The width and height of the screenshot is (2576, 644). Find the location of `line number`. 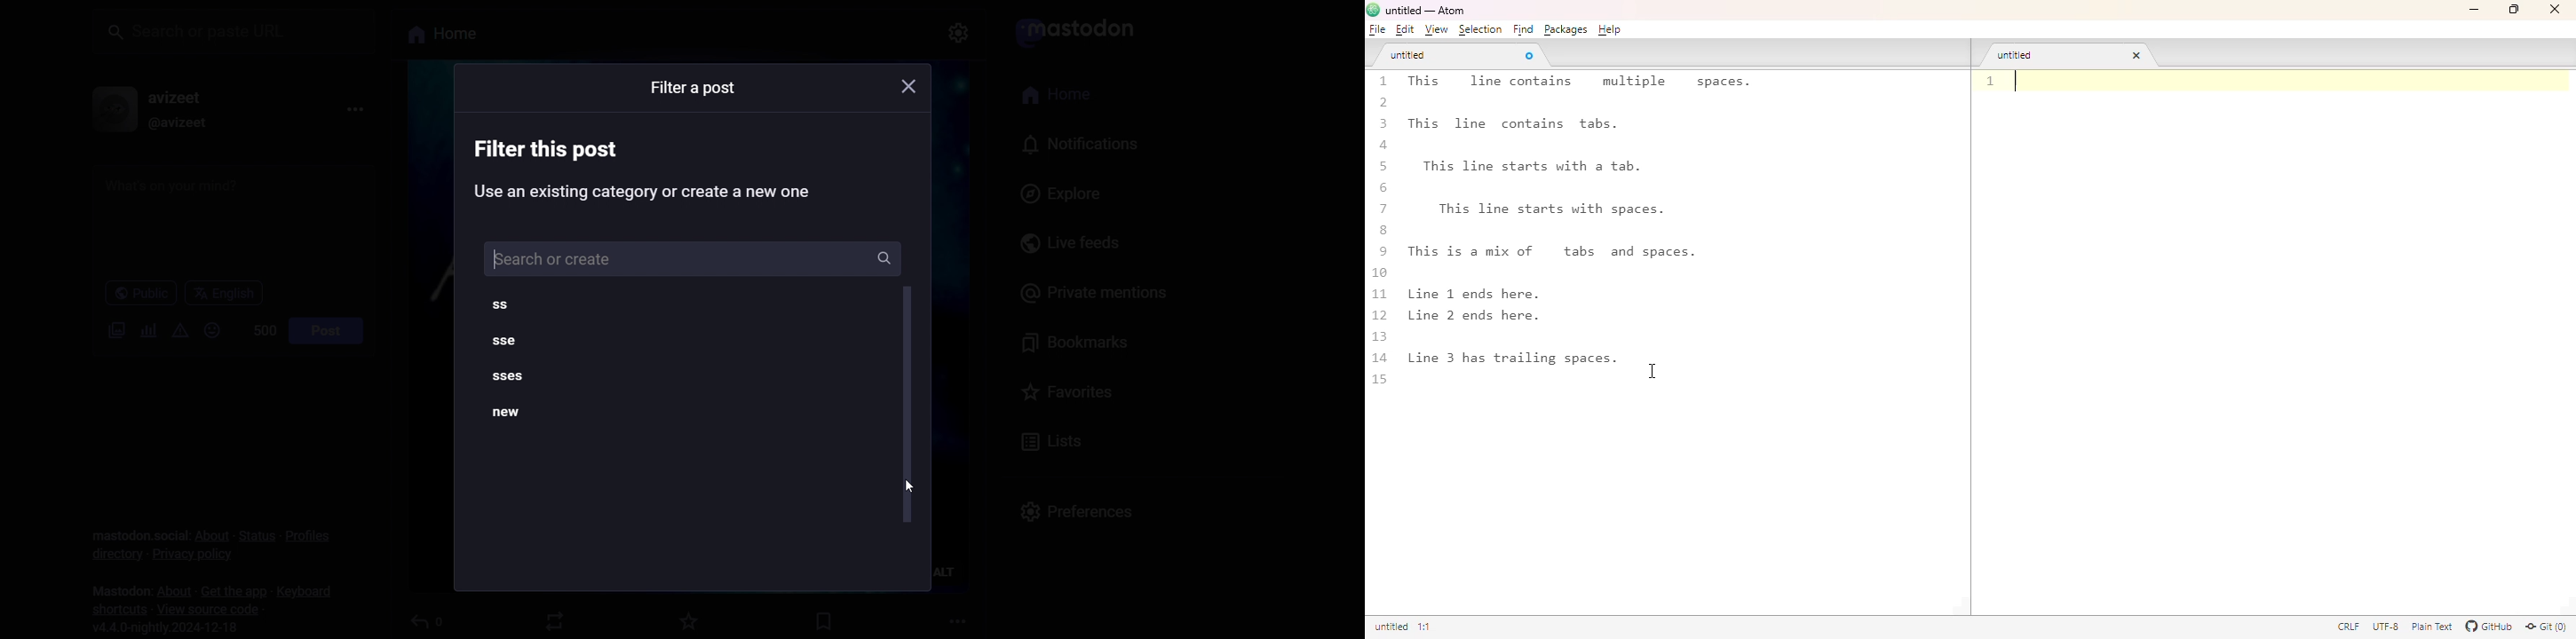

line number is located at coordinates (1991, 82).